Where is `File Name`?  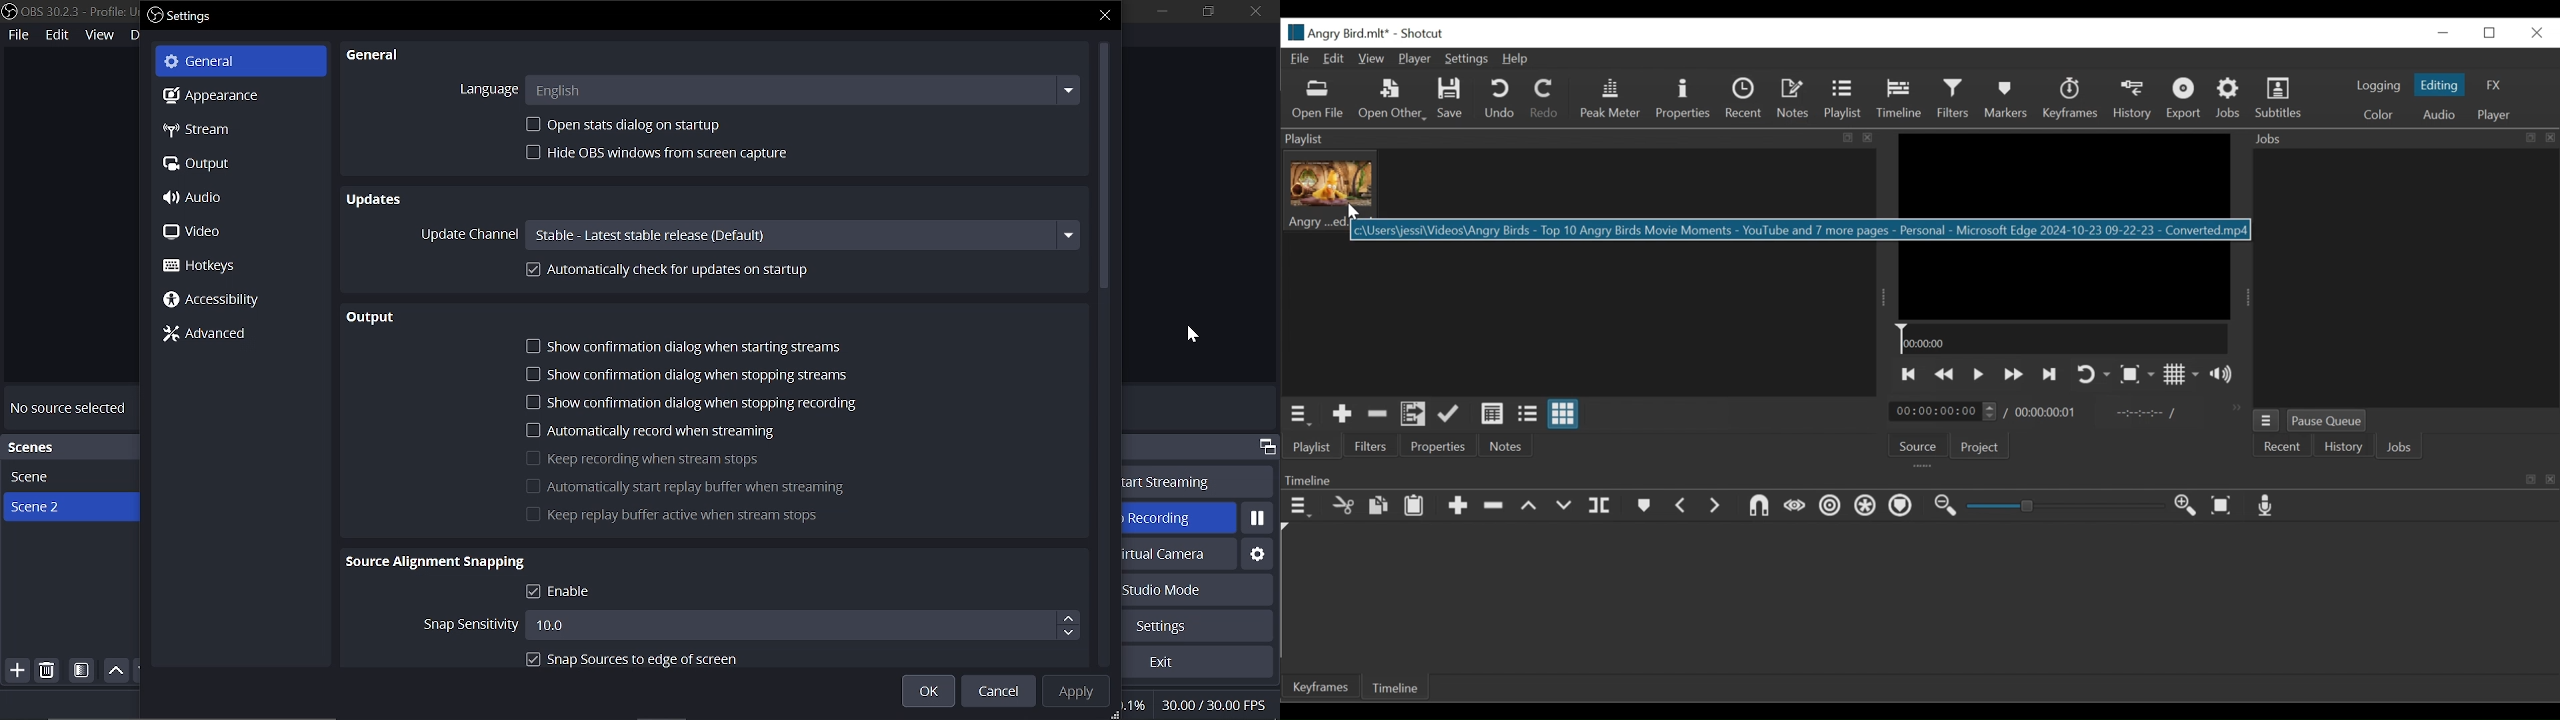 File Name is located at coordinates (1335, 33).